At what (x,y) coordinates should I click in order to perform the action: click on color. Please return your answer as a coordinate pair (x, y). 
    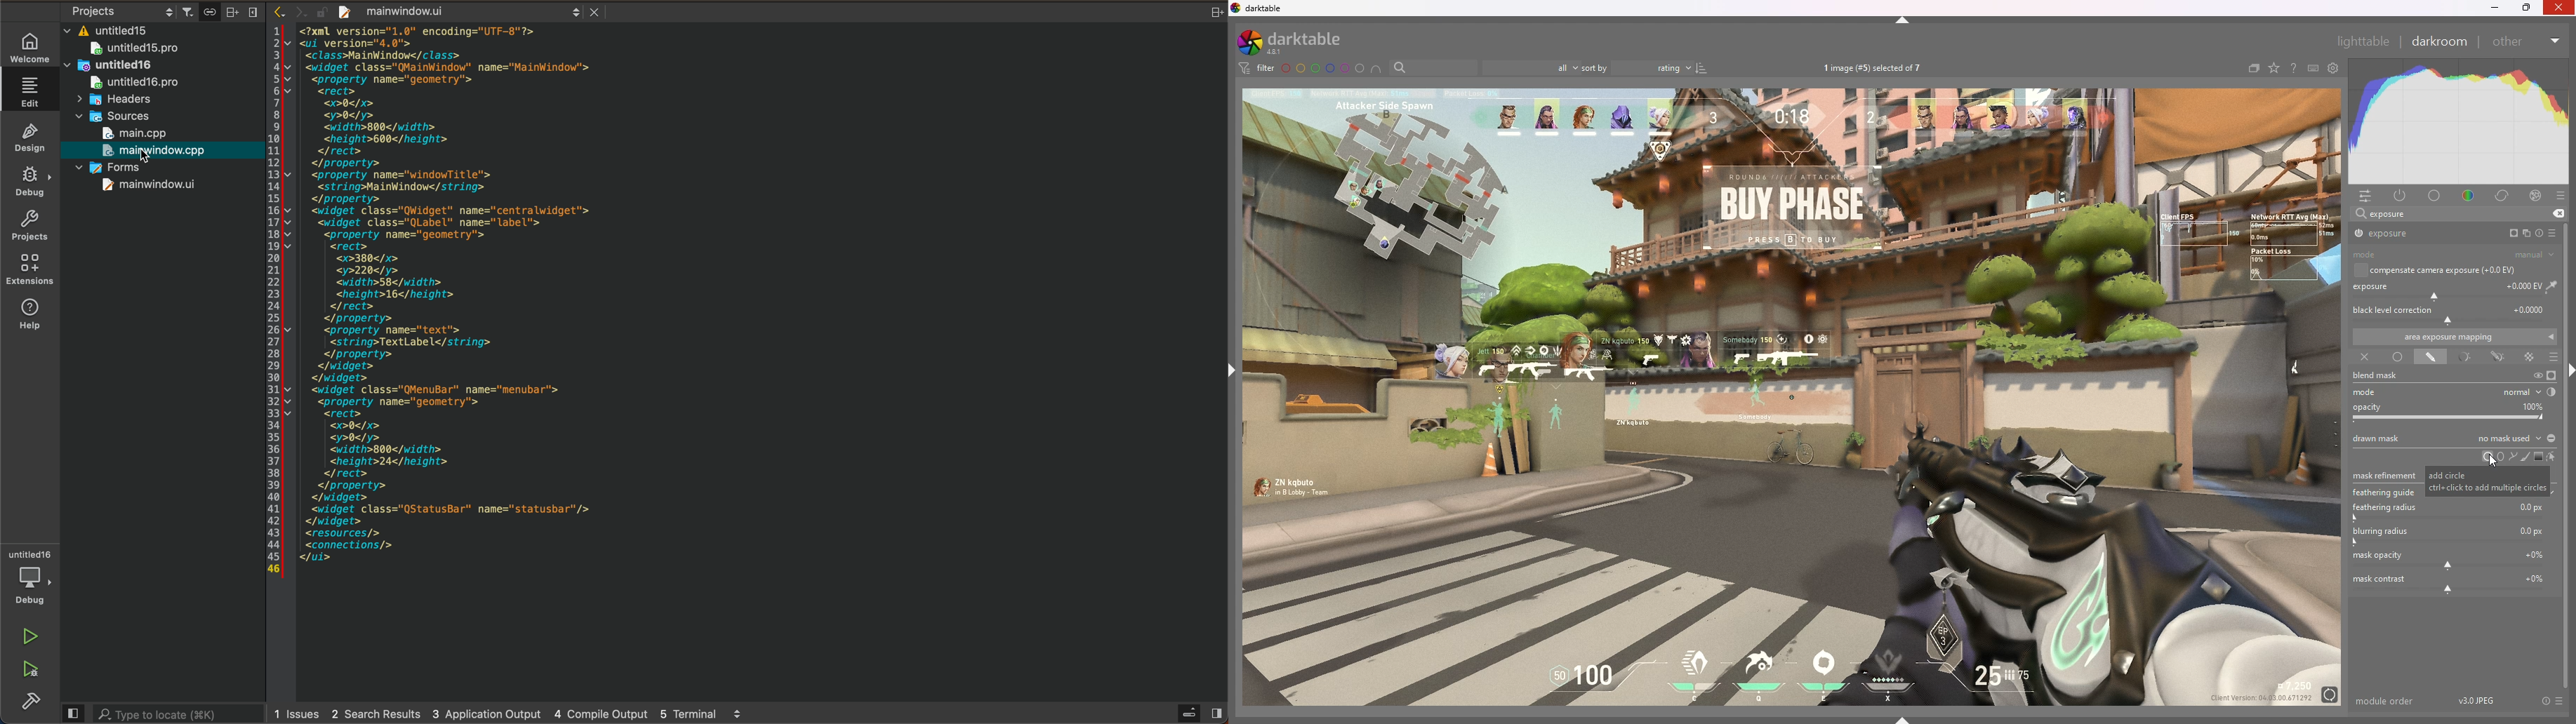
    Looking at the image, I should click on (2468, 196).